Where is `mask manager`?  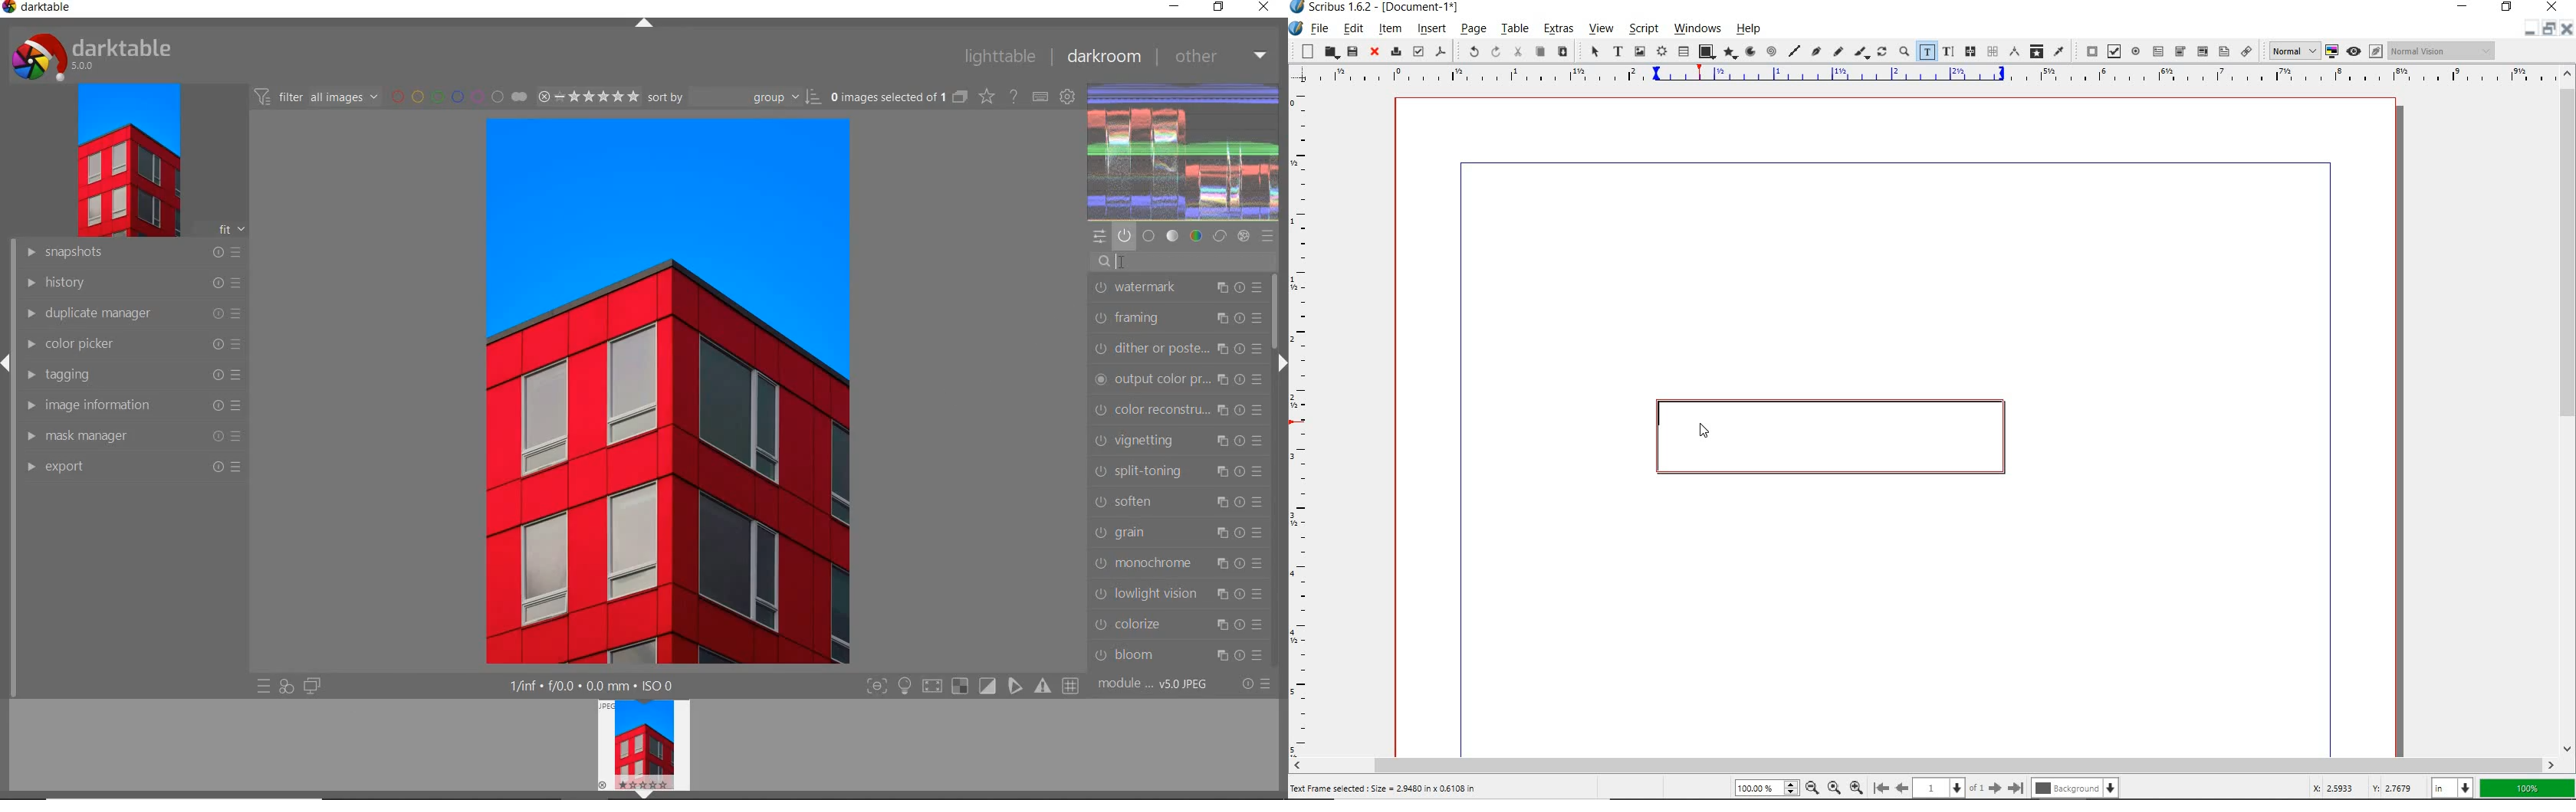
mask manager is located at coordinates (131, 435).